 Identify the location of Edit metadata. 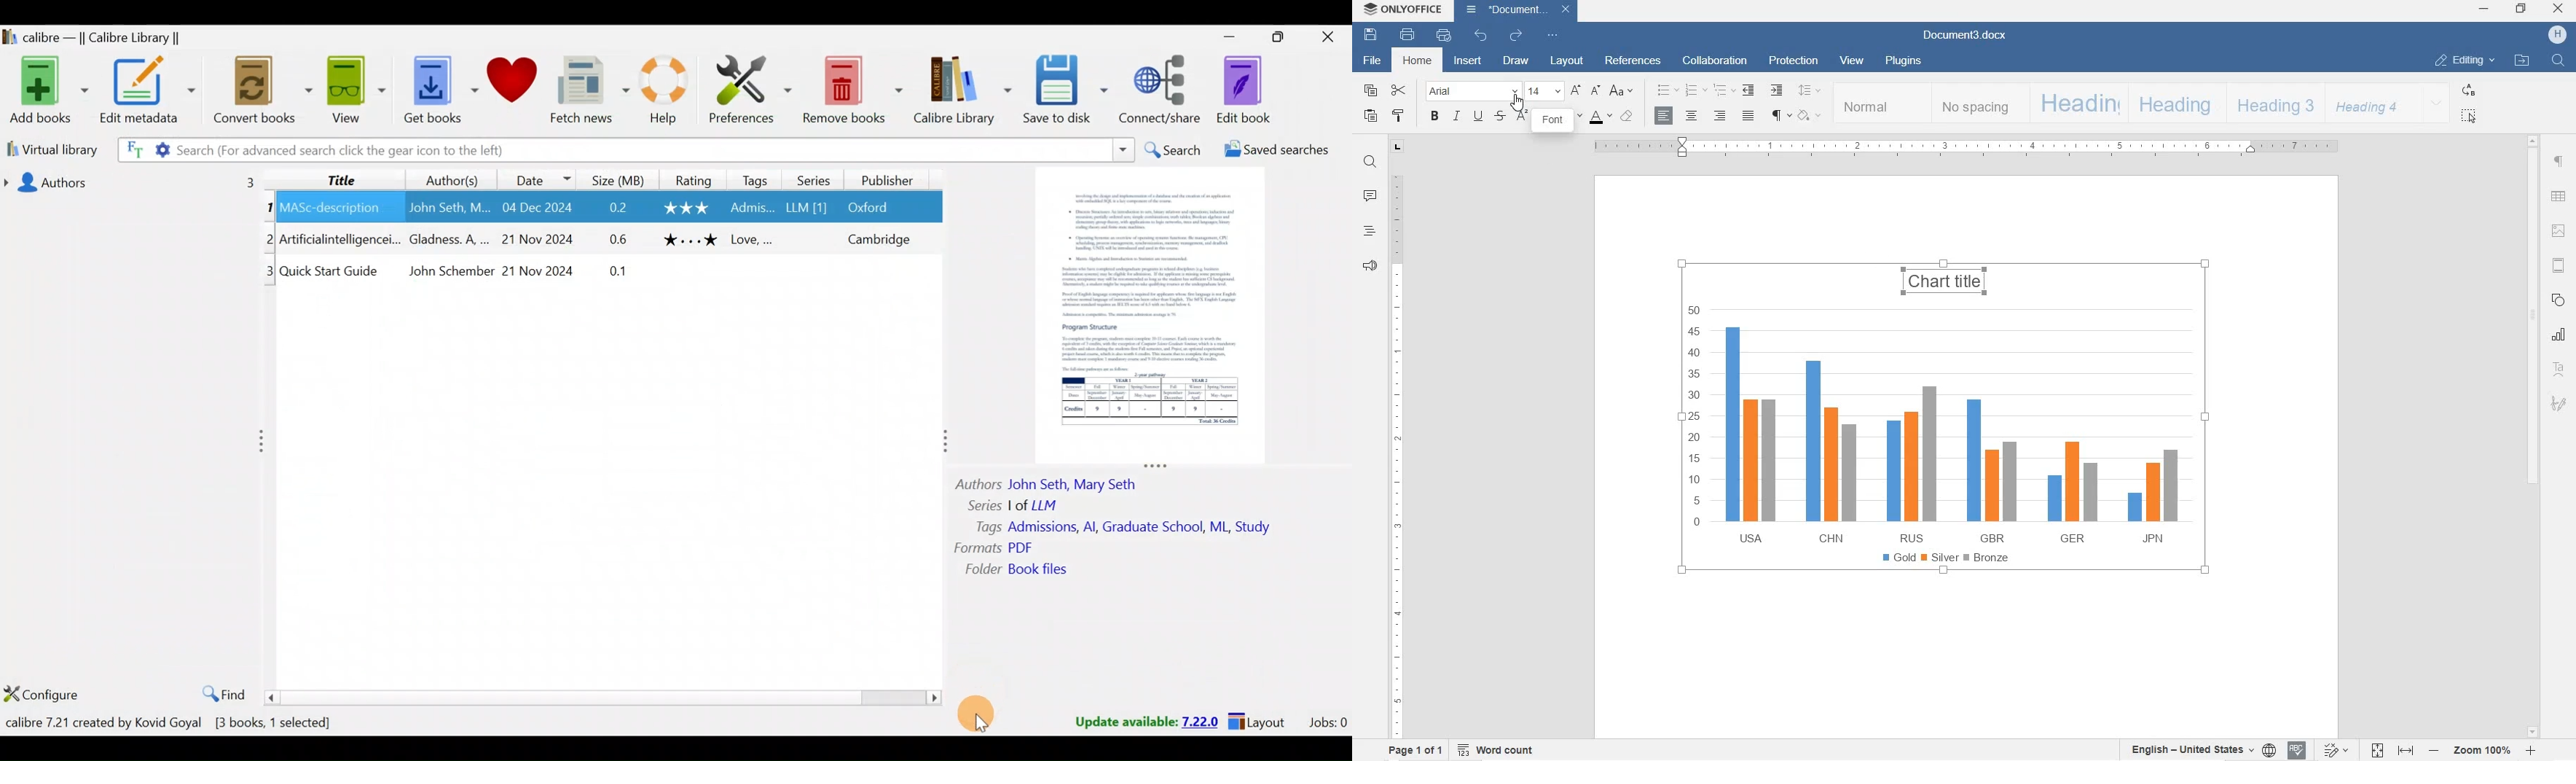
(151, 92).